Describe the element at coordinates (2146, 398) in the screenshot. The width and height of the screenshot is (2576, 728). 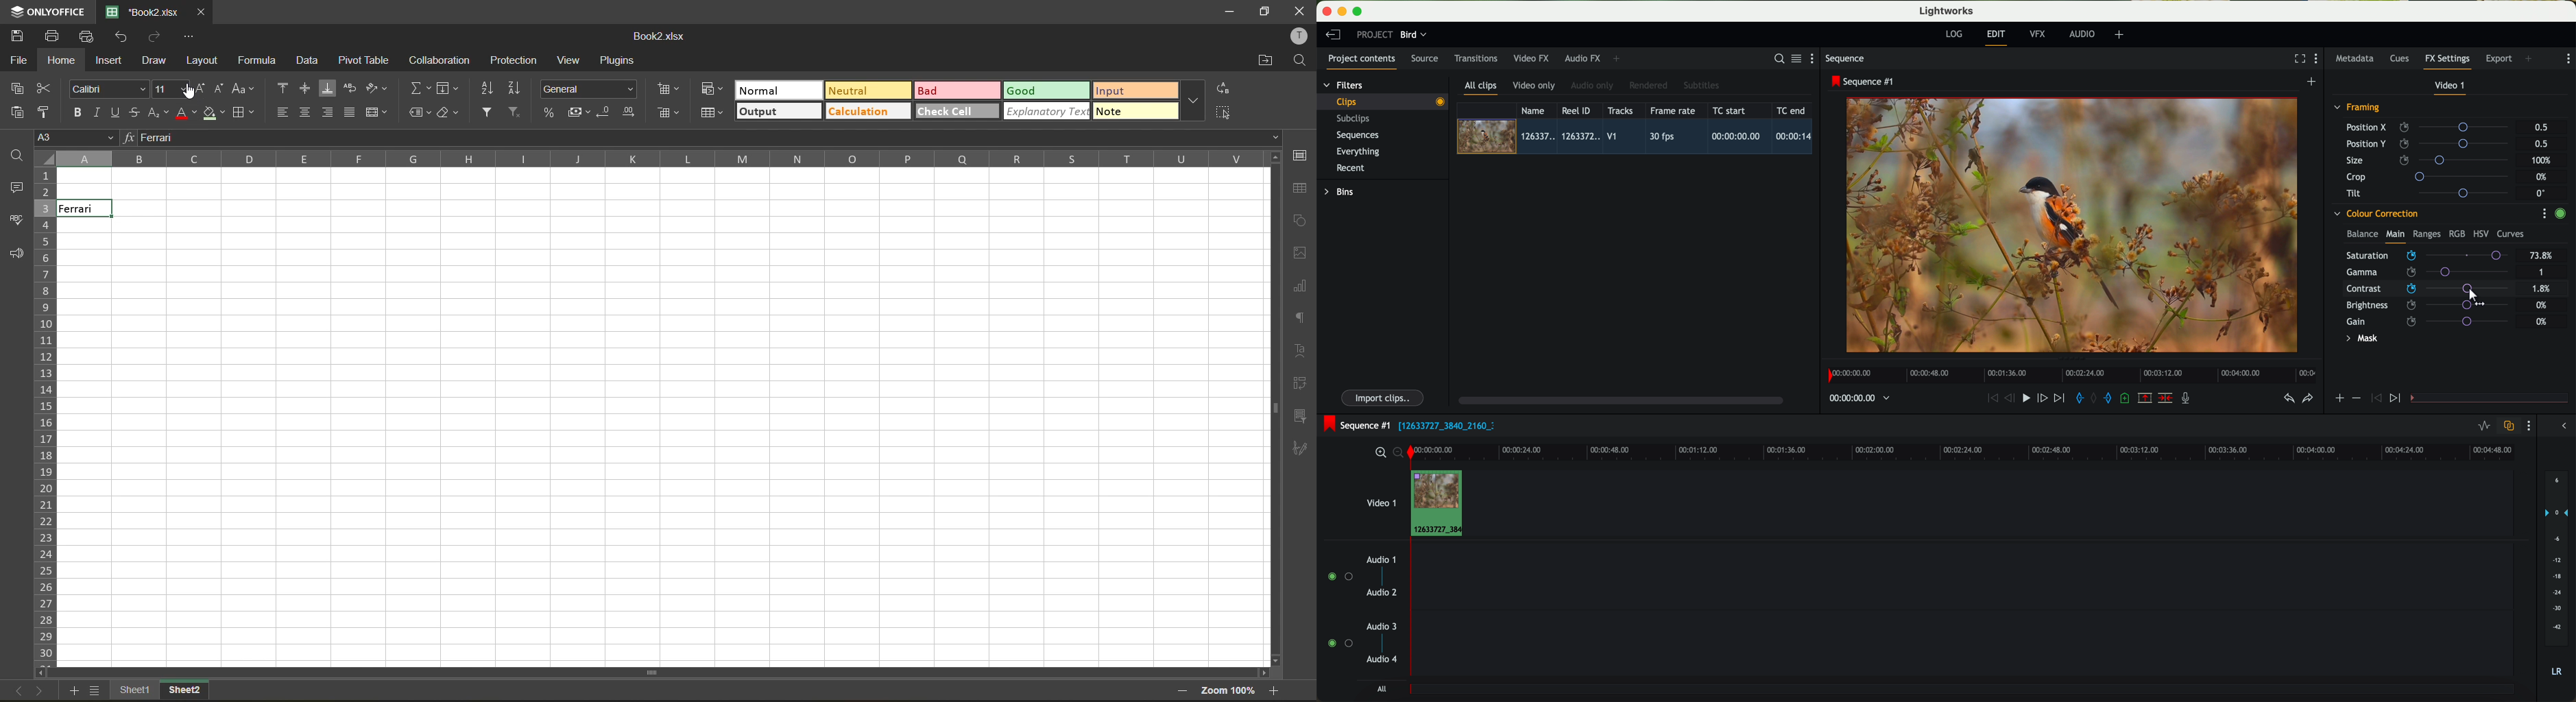
I see `remove the marked section` at that location.